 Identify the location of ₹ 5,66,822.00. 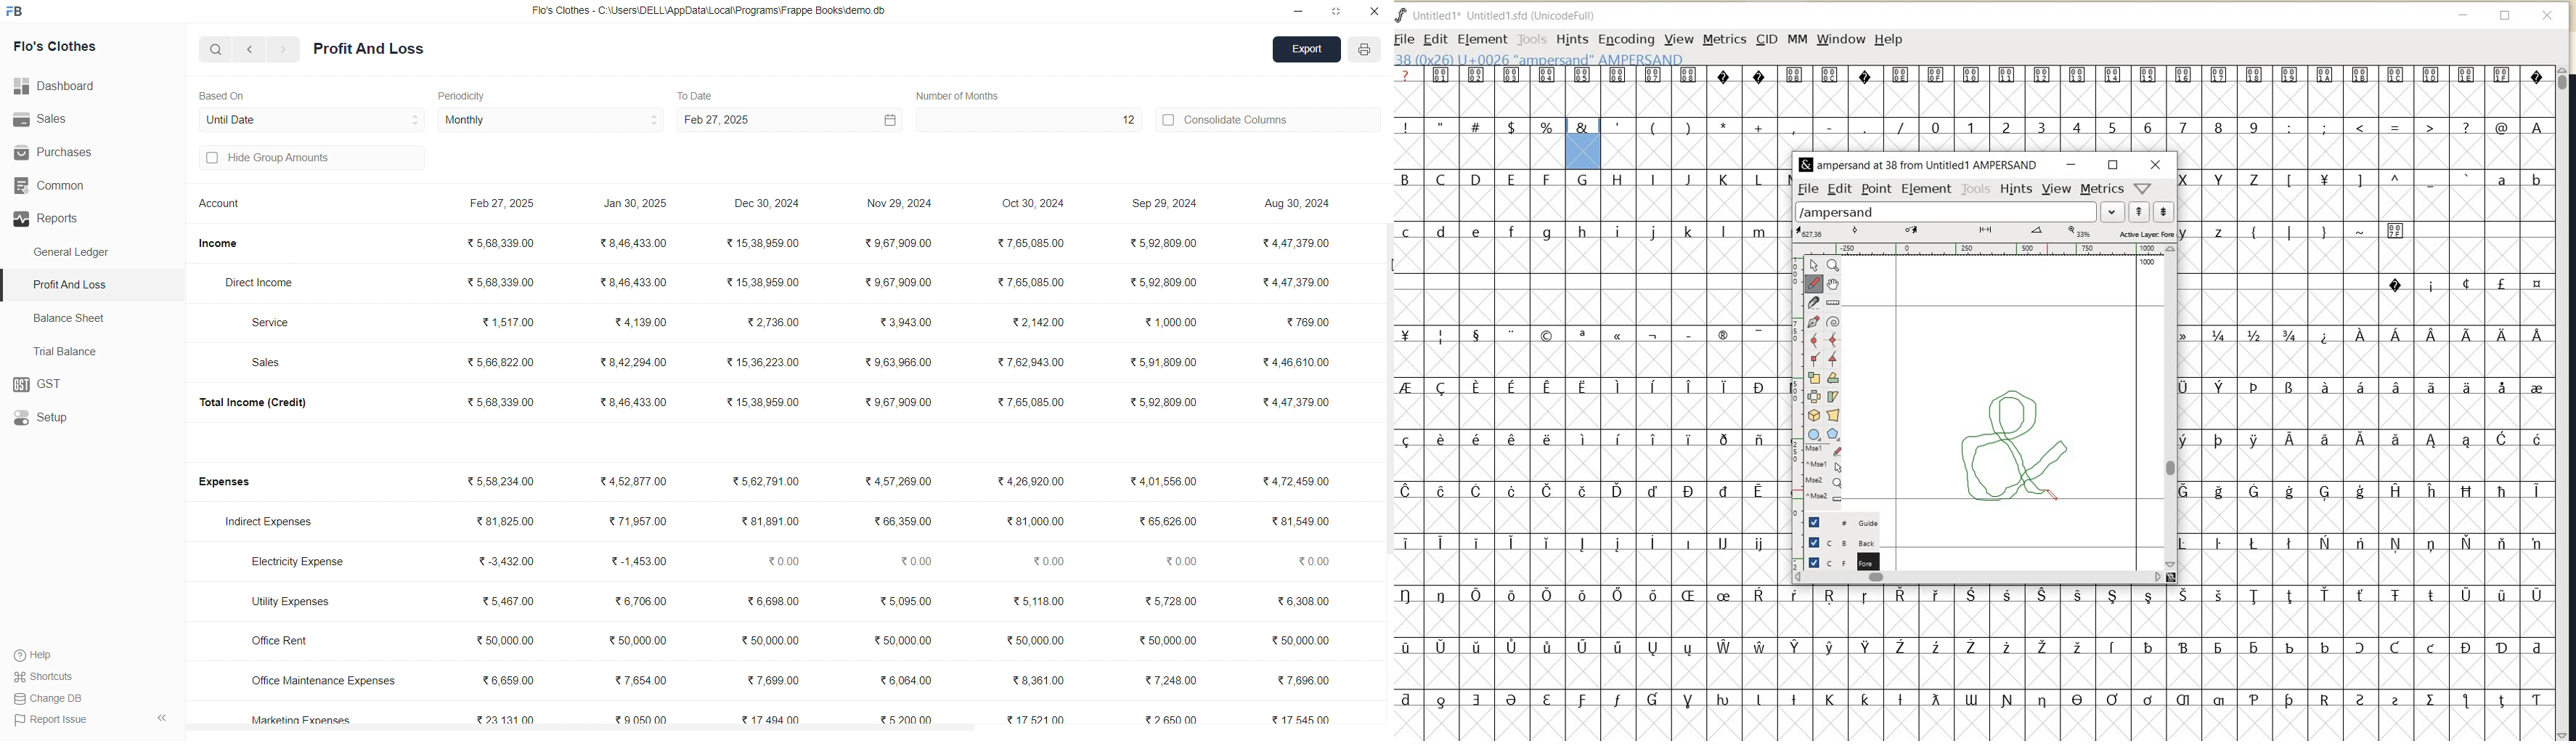
(502, 361).